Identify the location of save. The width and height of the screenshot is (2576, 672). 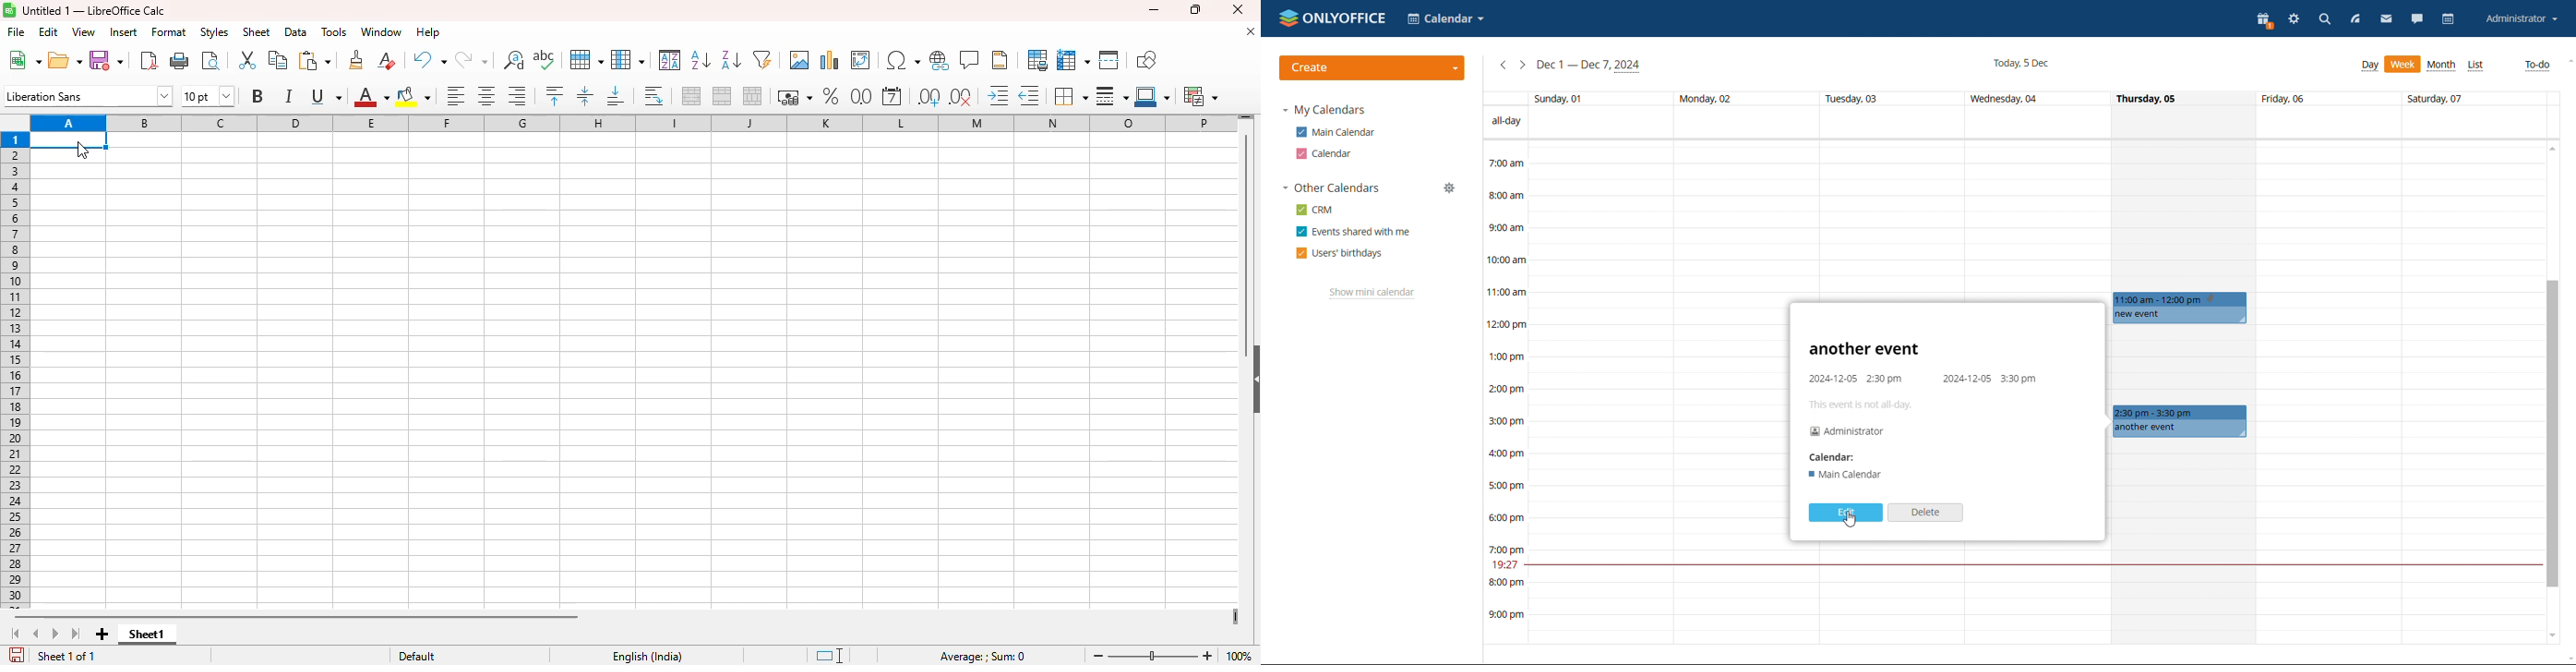
(106, 60).